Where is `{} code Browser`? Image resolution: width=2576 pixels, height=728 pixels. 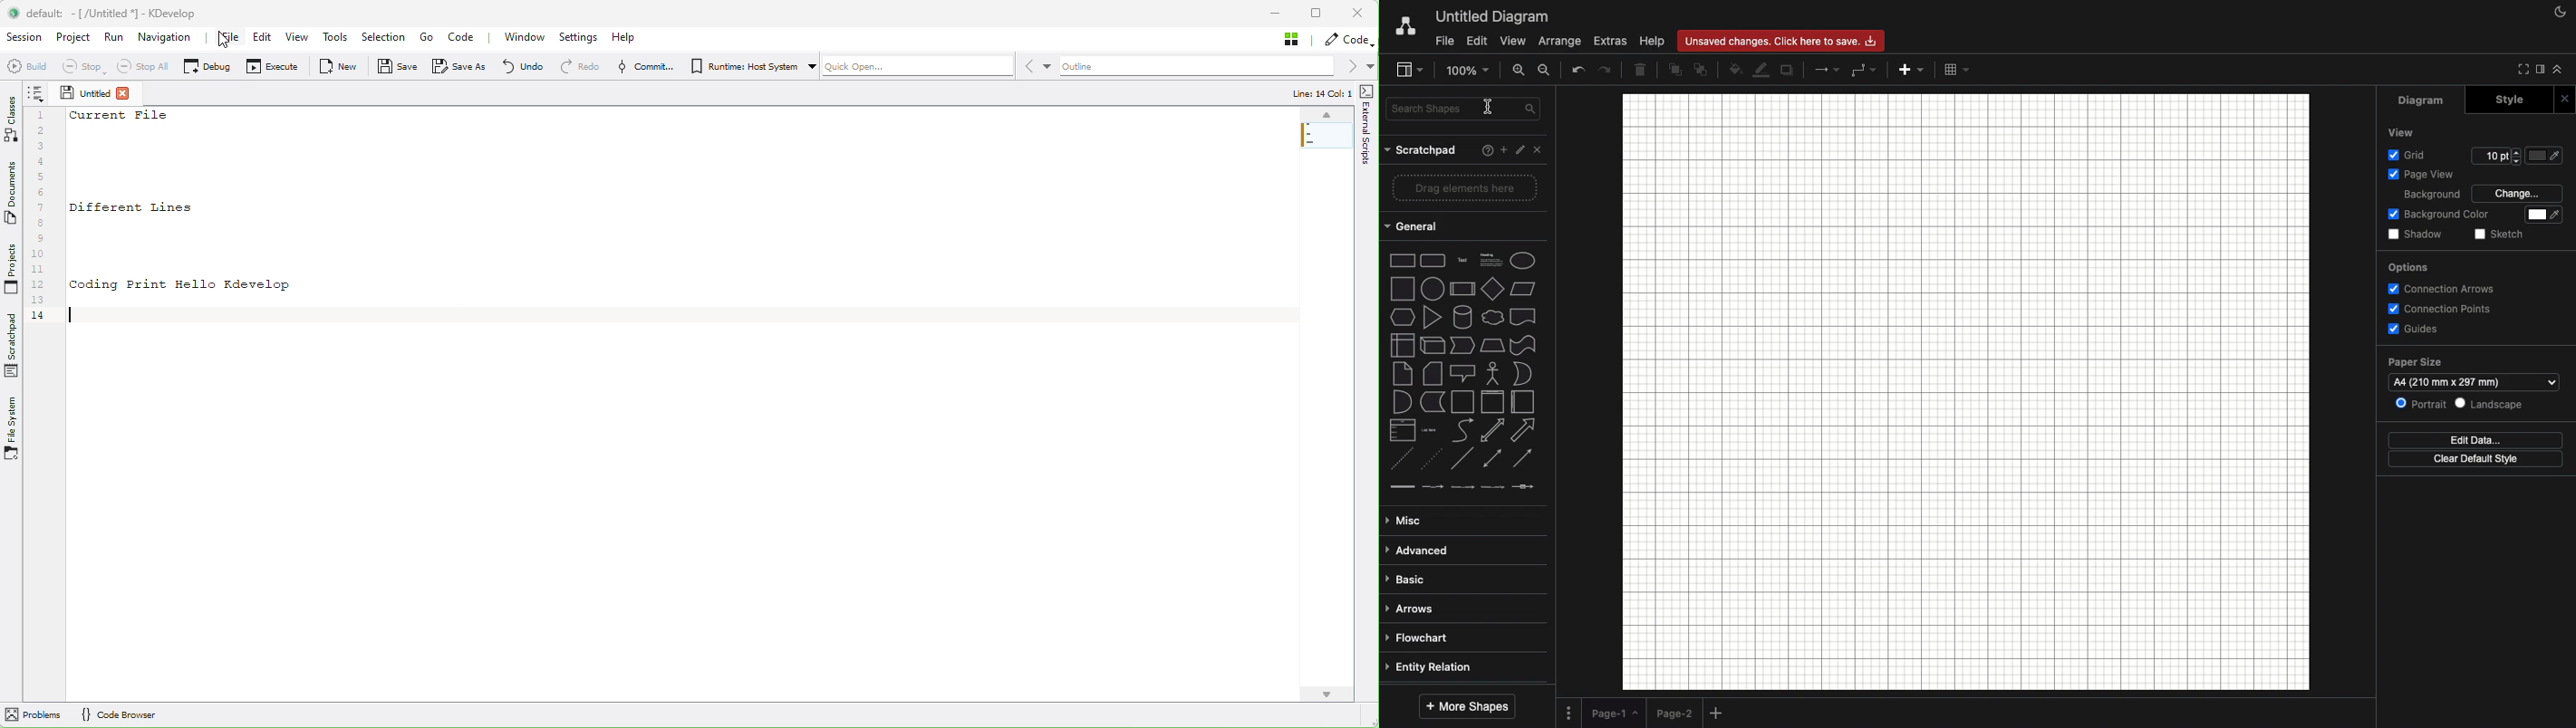 {} code Browser is located at coordinates (118, 714).